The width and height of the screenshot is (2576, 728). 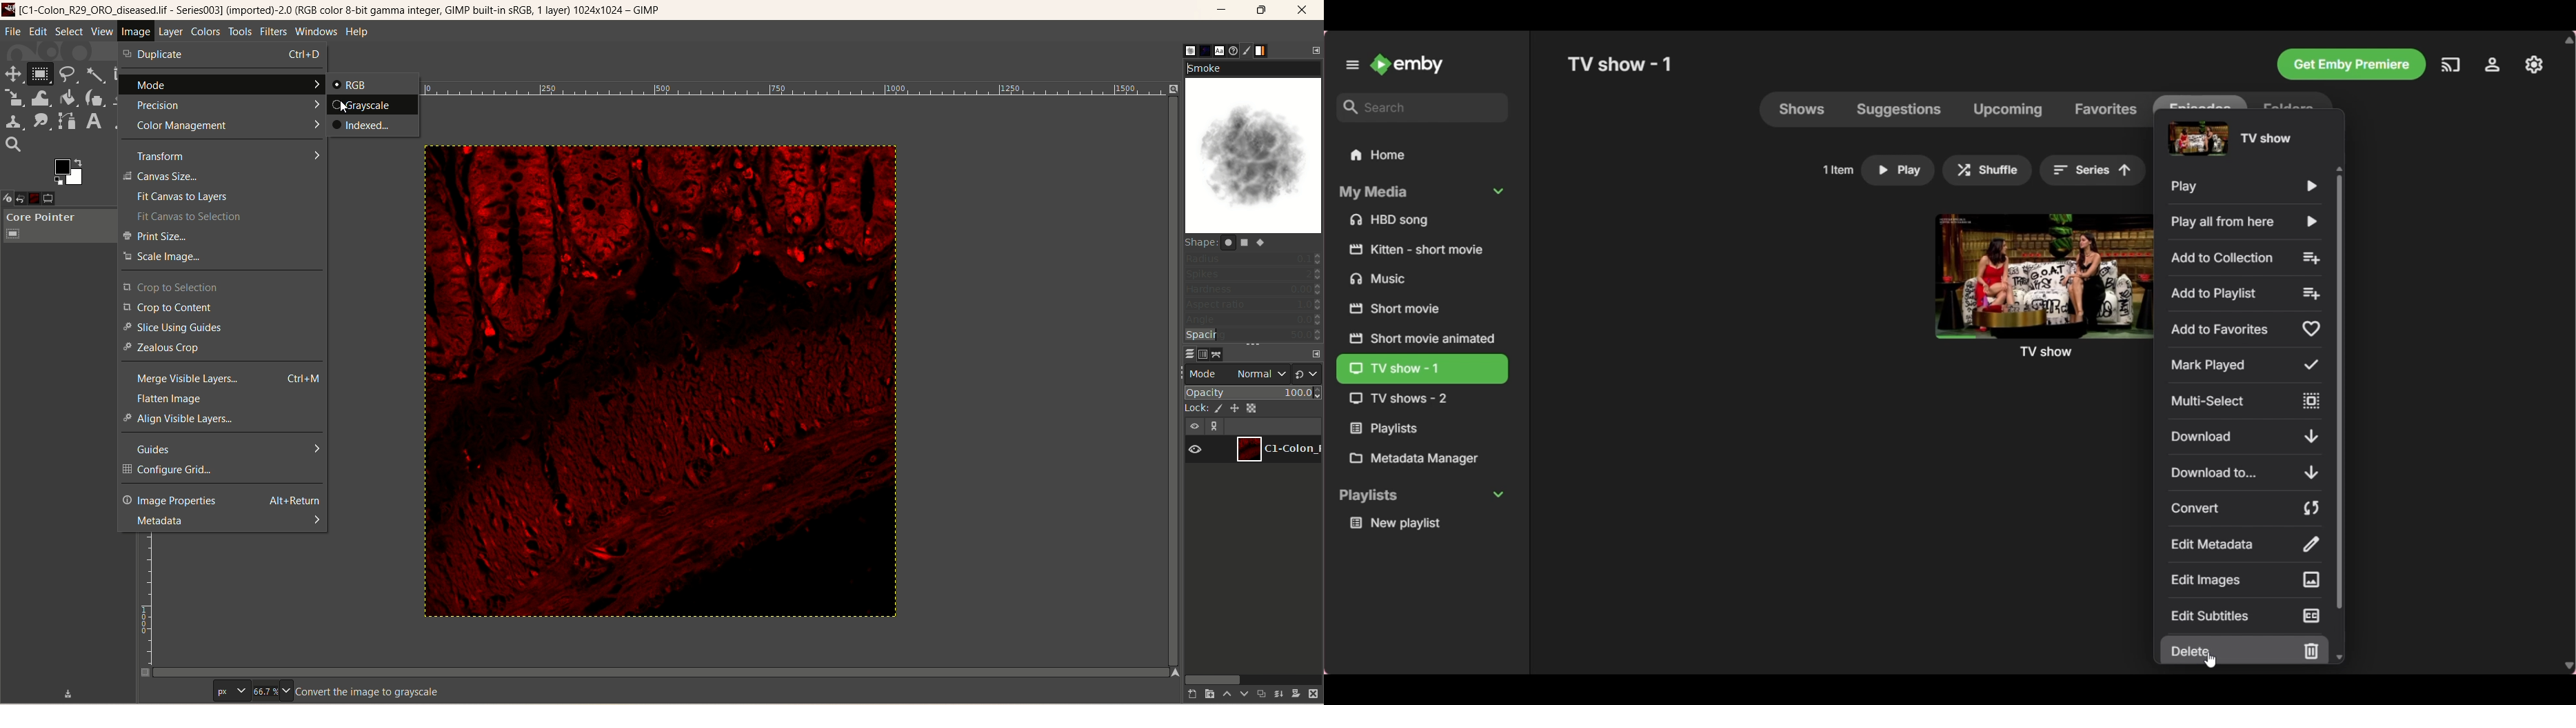 What do you see at coordinates (223, 54) in the screenshot?
I see `duplicate` at bounding box center [223, 54].